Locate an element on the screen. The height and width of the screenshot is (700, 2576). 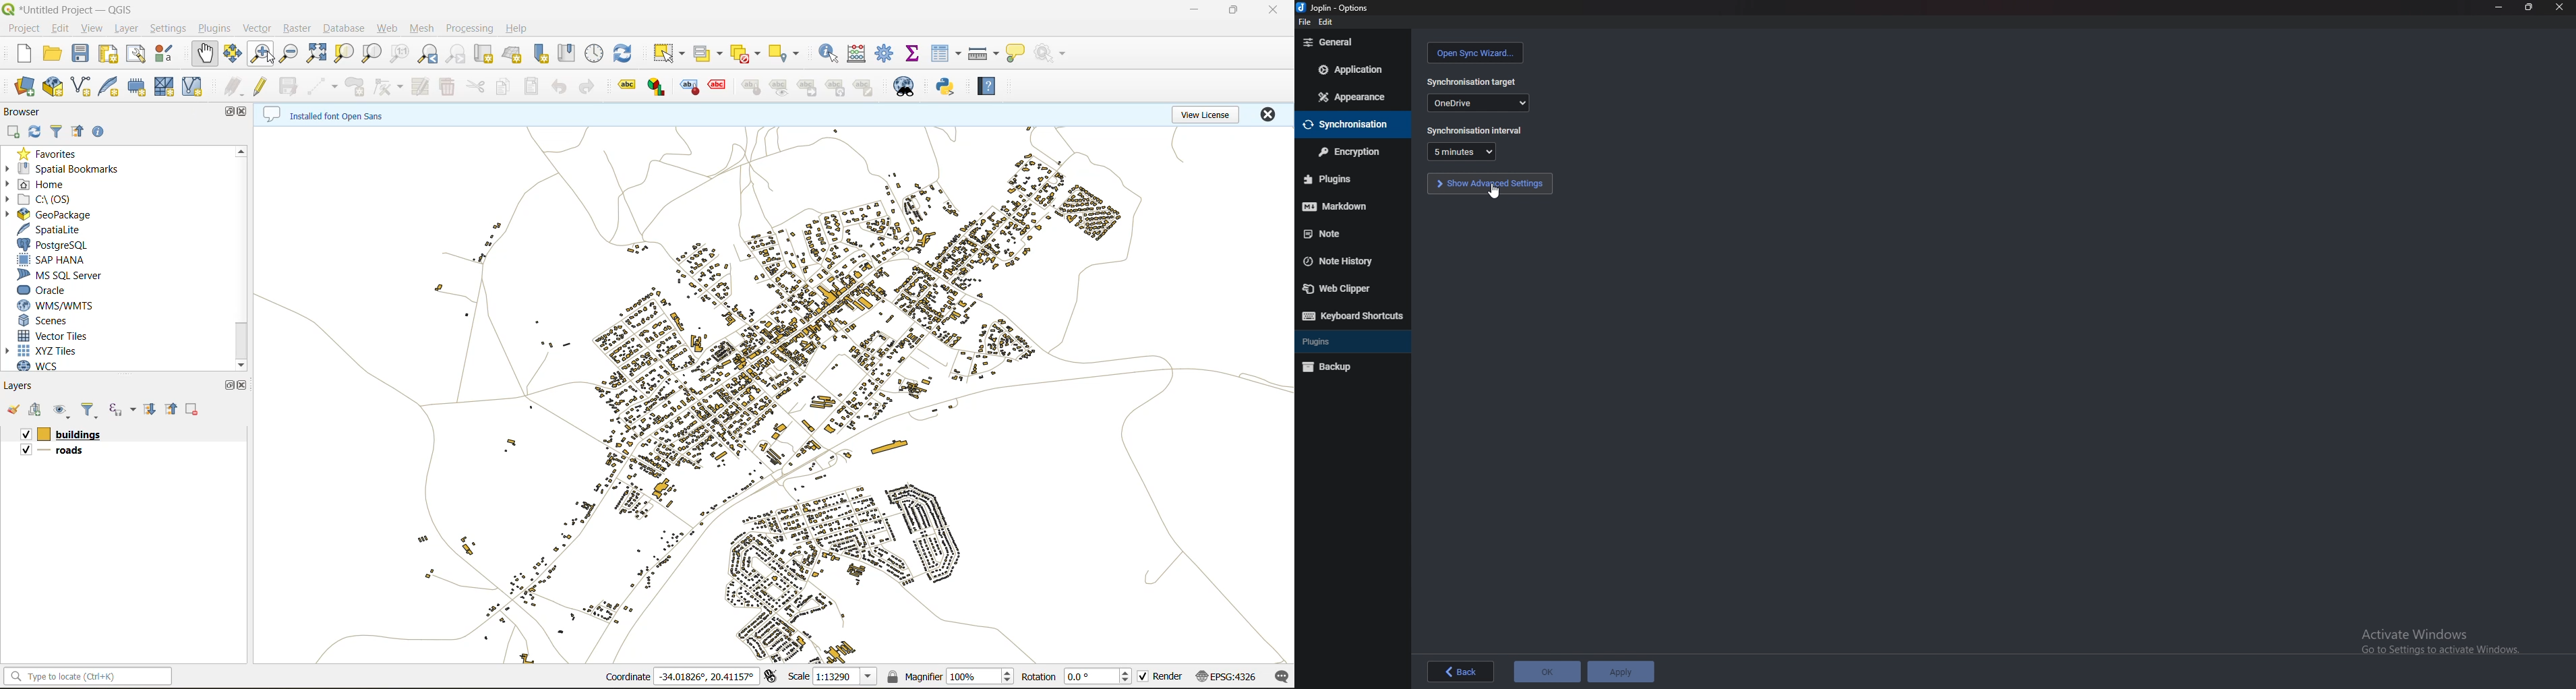
add polygon is located at coordinates (357, 88).